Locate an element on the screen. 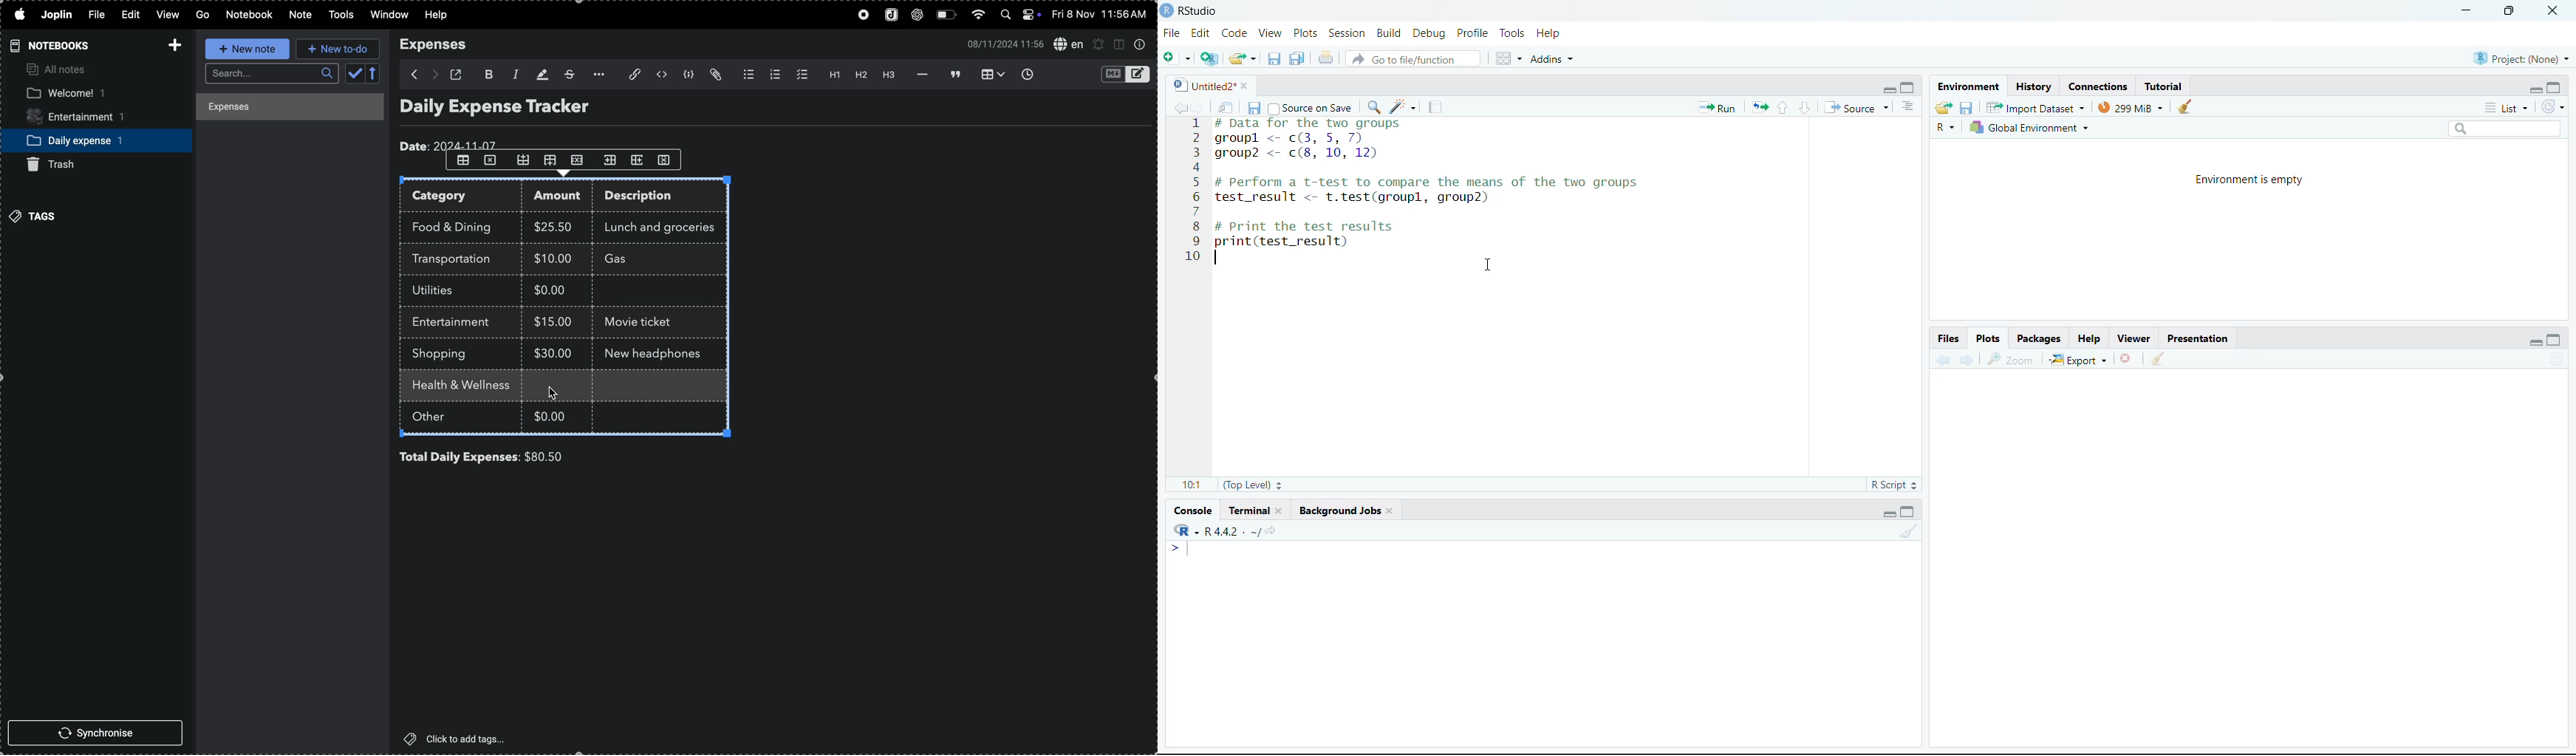 This screenshot has width=2576, height=756. Daily expense tracker is located at coordinates (513, 109).